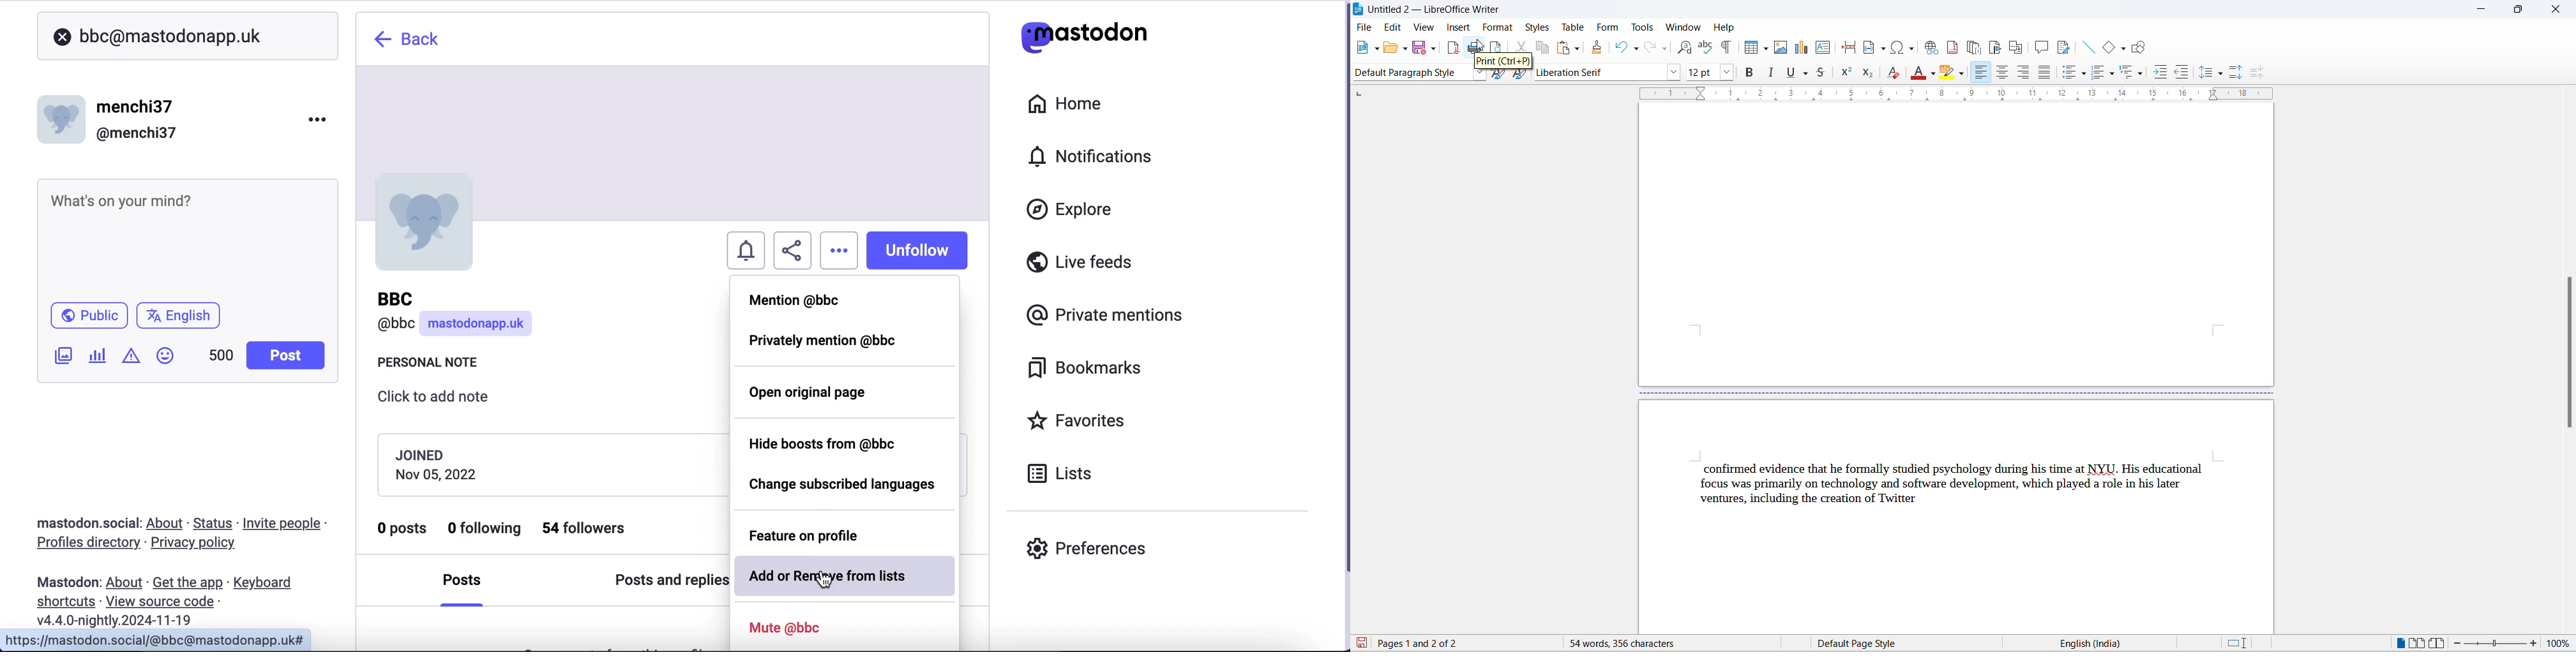 The height and width of the screenshot is (672, 2576). What do you see at coordinates (822, 393) in the screenshot?
I see `open original page` at bounding box center [822, 393].